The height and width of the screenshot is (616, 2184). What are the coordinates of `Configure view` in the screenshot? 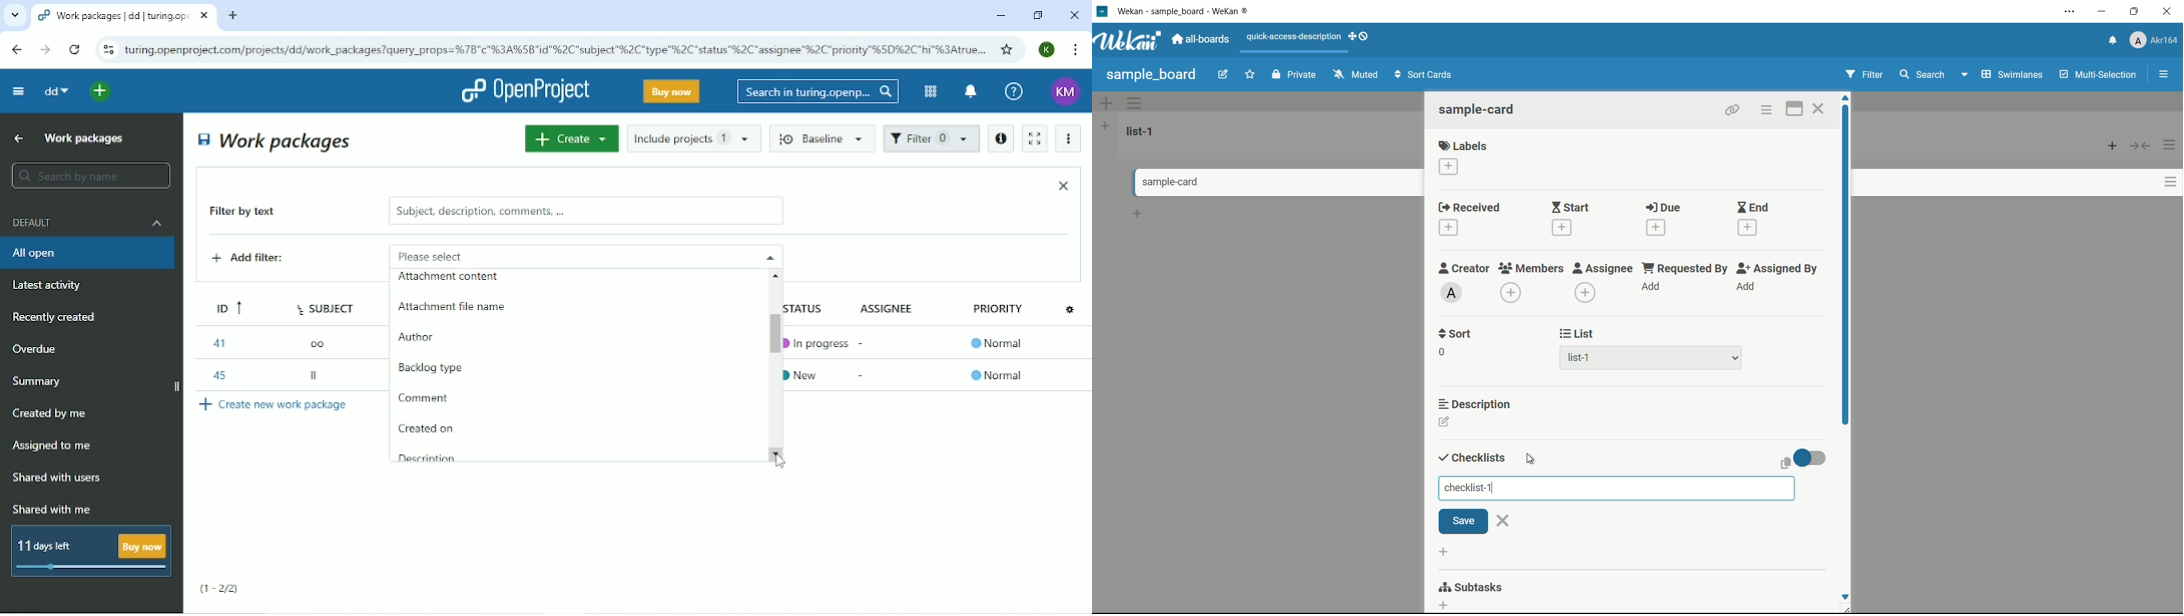 It's located at (1072, 308).